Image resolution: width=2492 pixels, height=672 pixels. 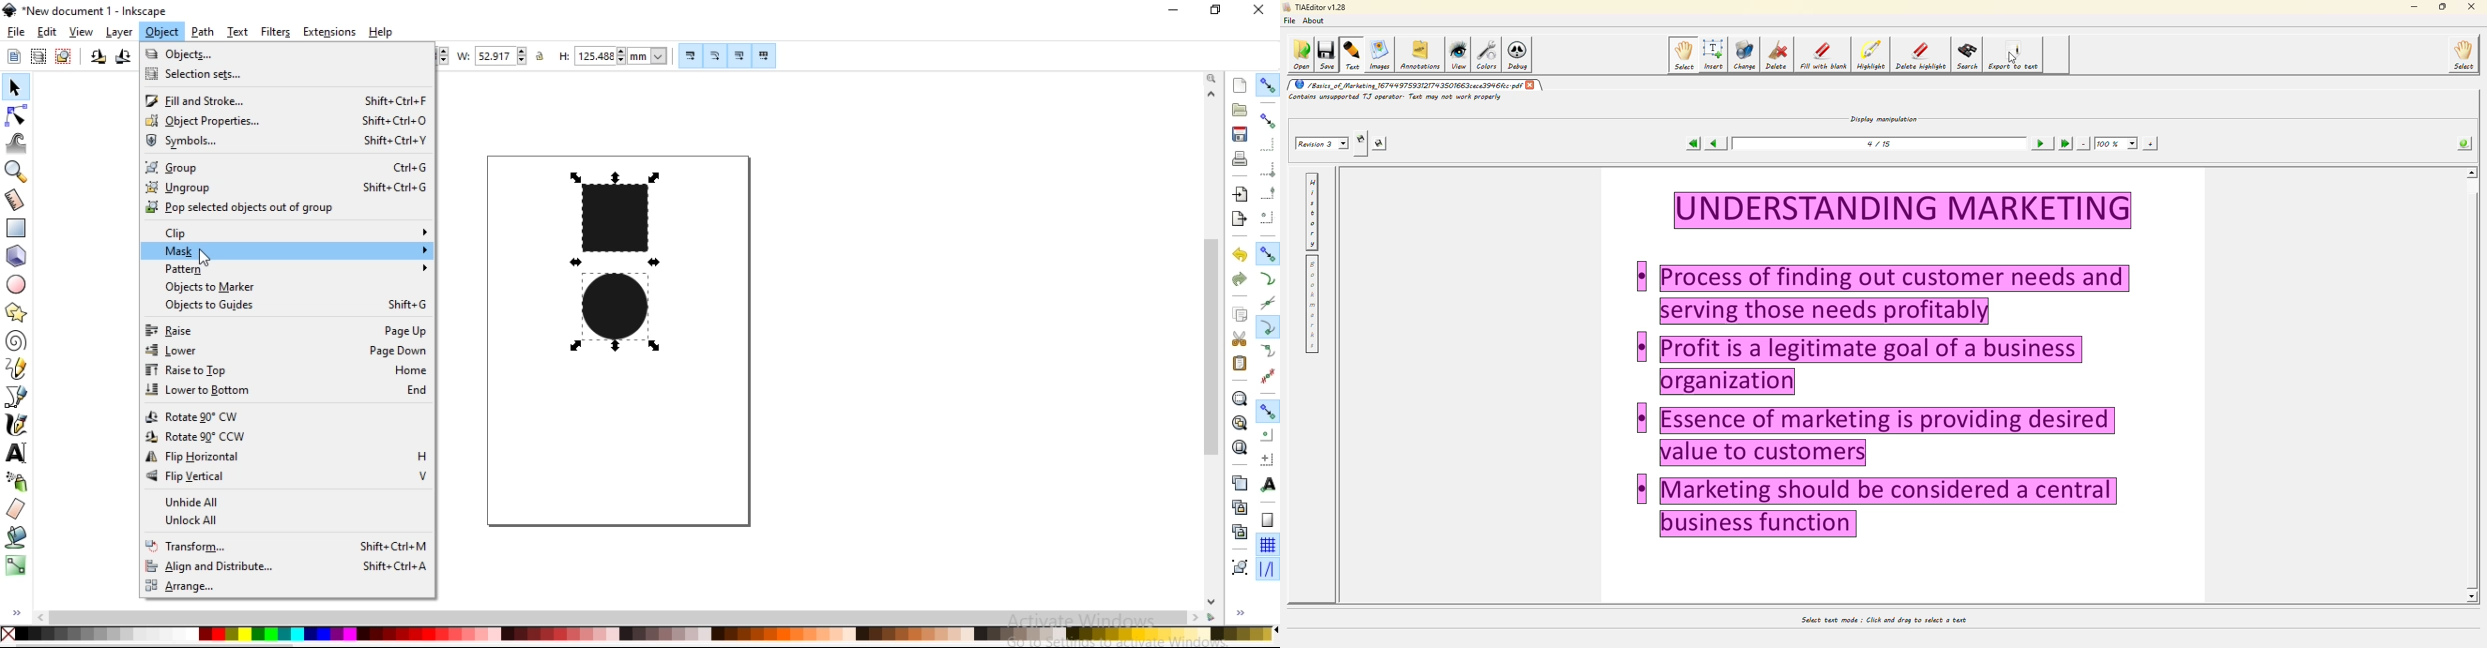 I want to click on snap bounding box corners, so click(x=1267, y=170).